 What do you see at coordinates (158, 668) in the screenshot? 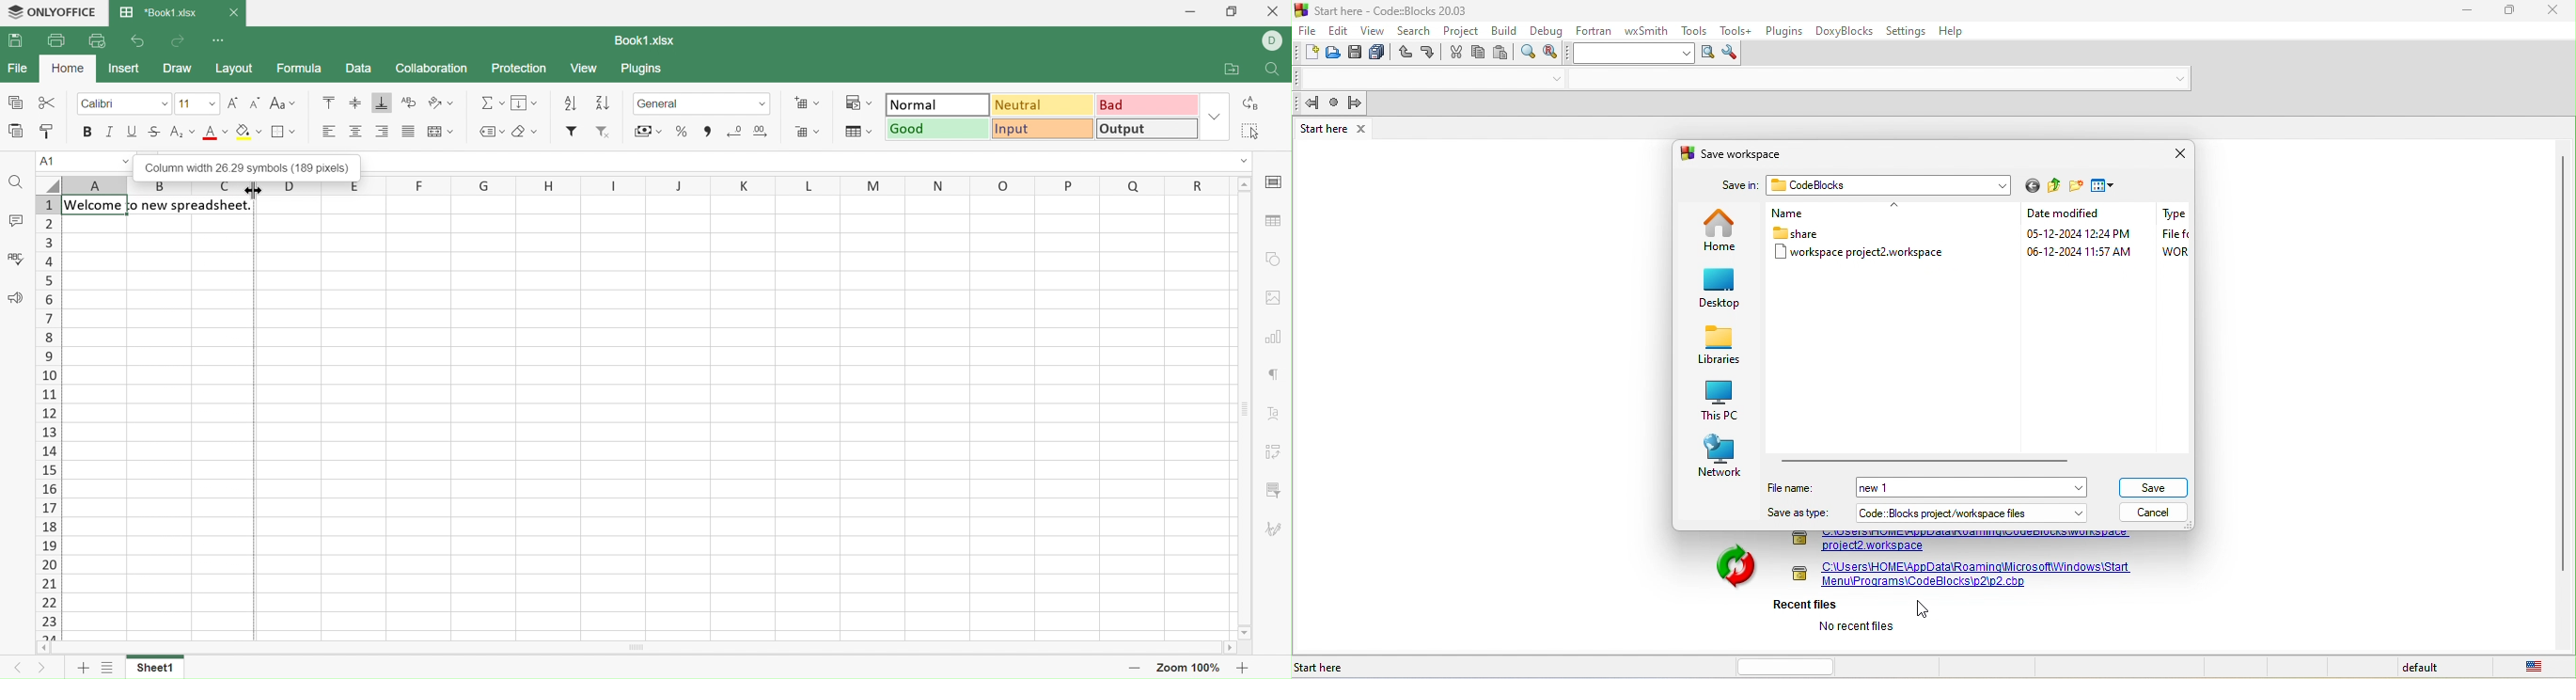
I see `Sheet1` at bounding box center [158, 668].